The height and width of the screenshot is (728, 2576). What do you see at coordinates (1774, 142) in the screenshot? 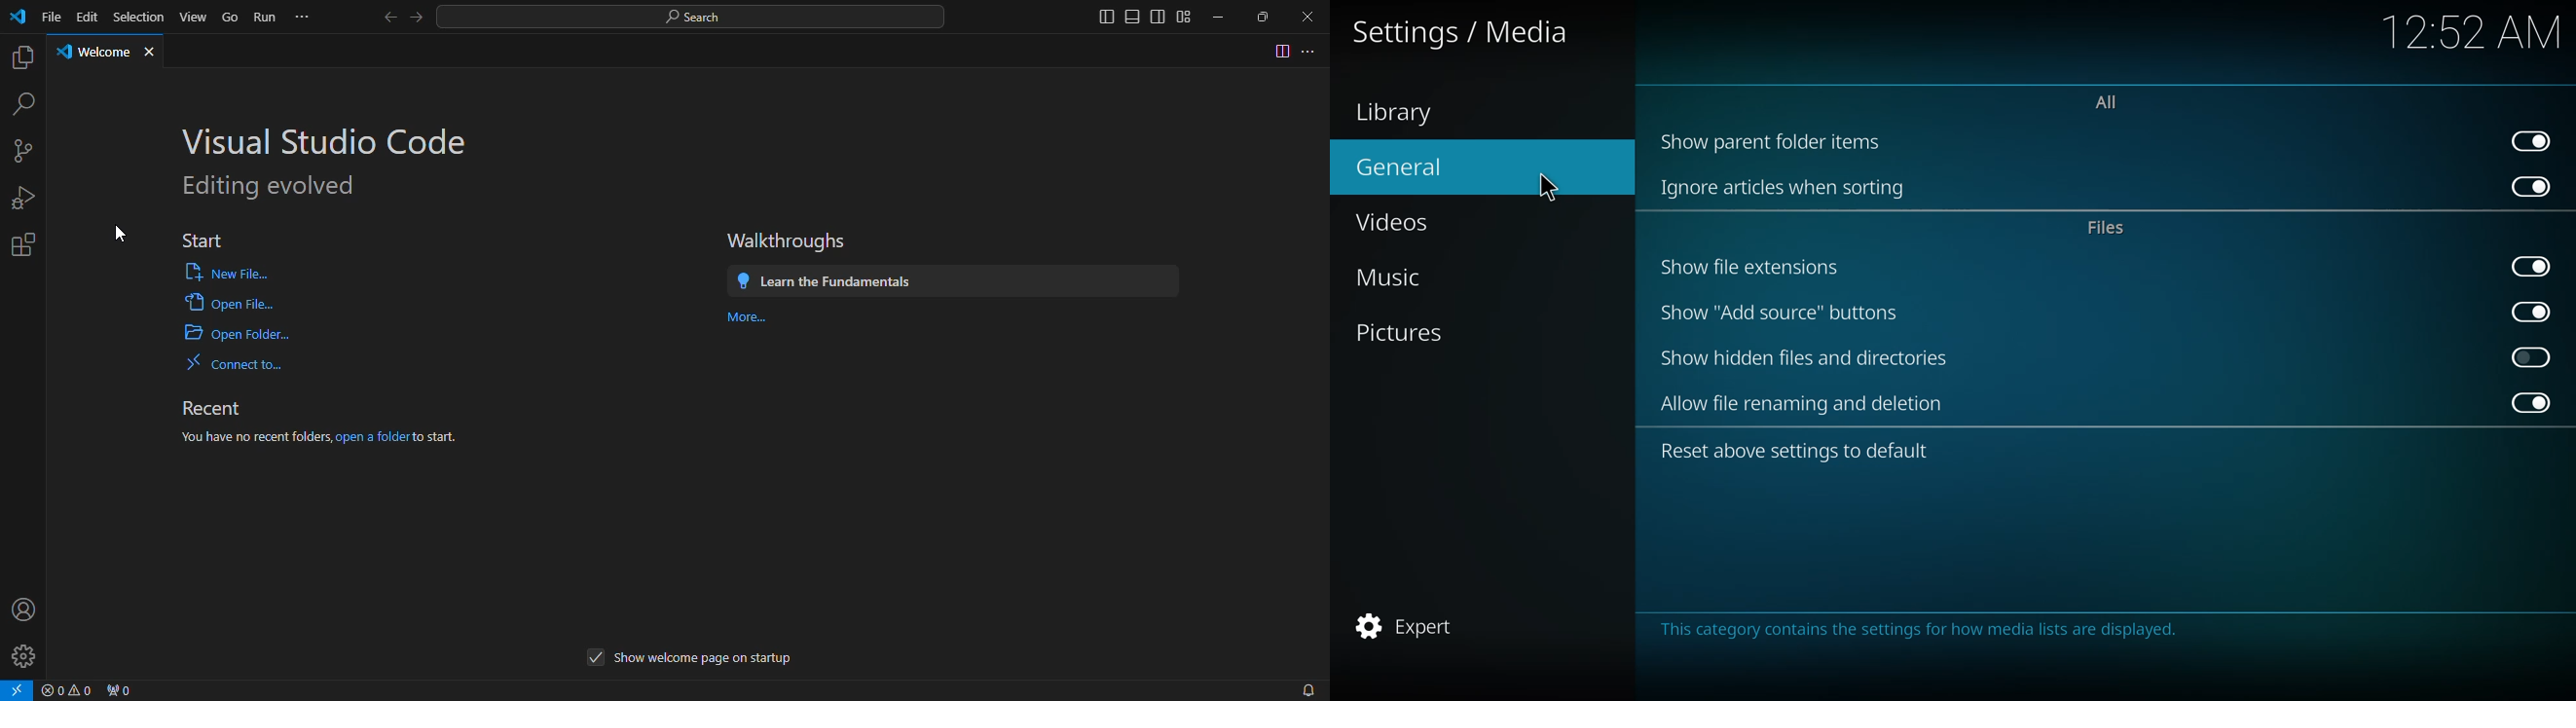
I see `show parent folder items` at bounding box center [1774, 142].